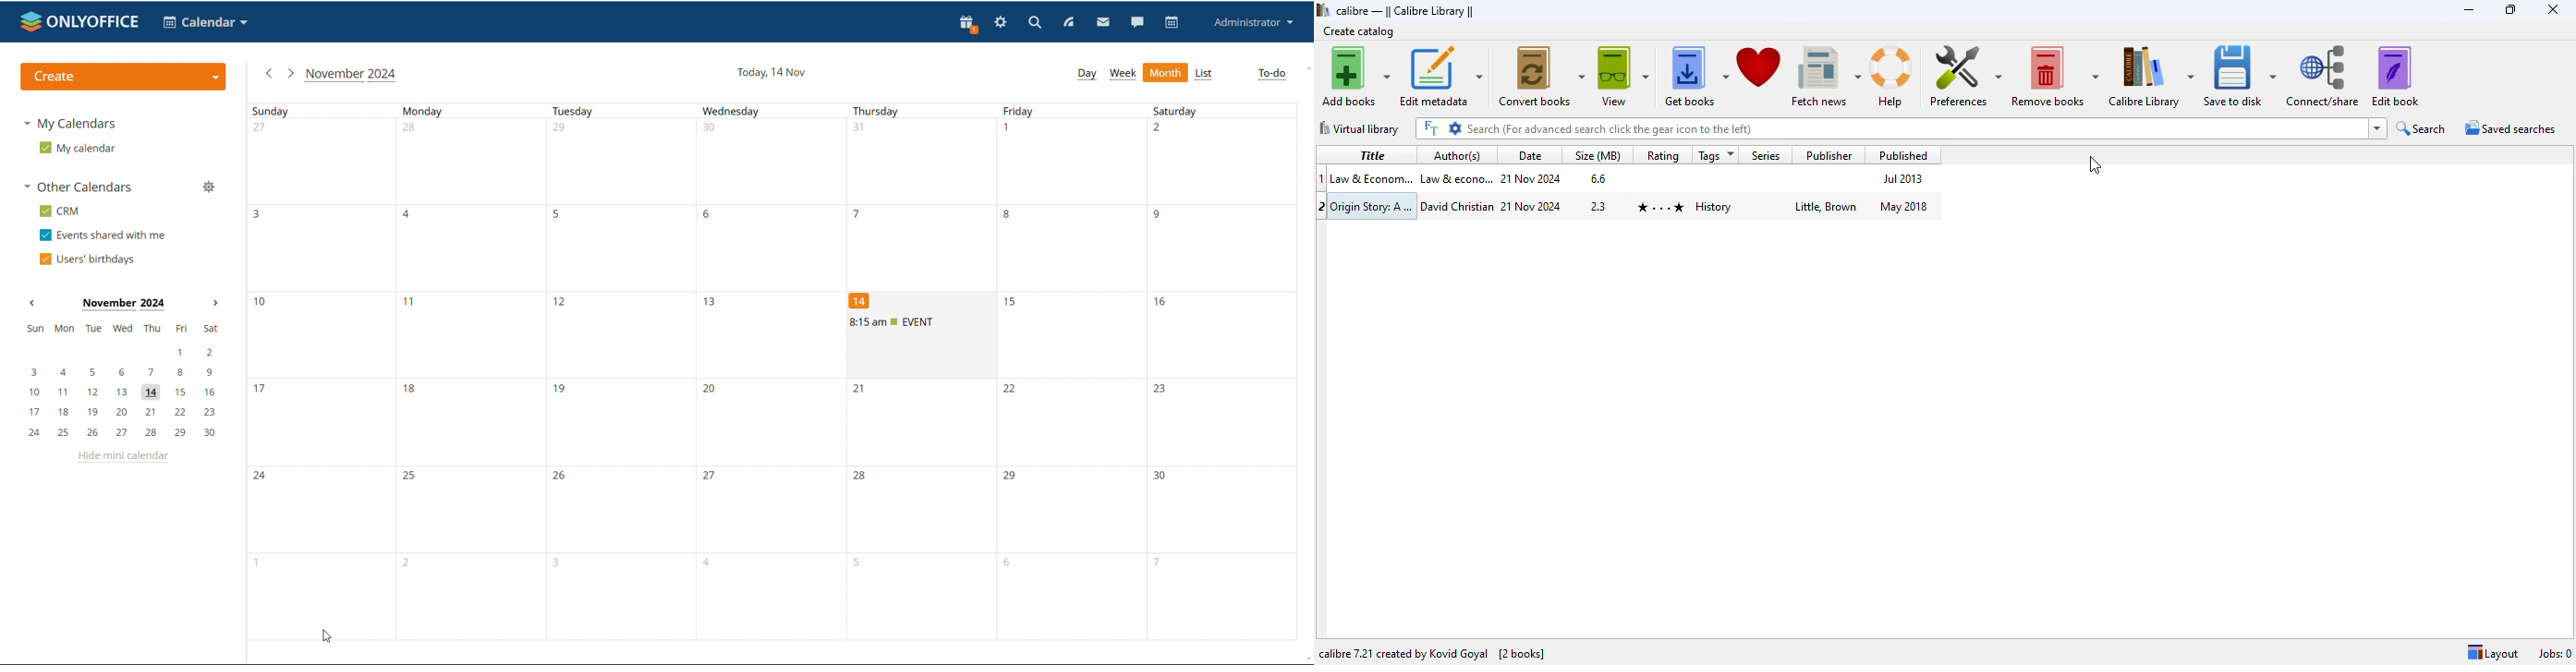 The width and height of the screenshot is (2576, 672). What do you see at coordinates (1440, 77) in the screenshot?
I see `edit metadata` at bounding box center [1440, 77].